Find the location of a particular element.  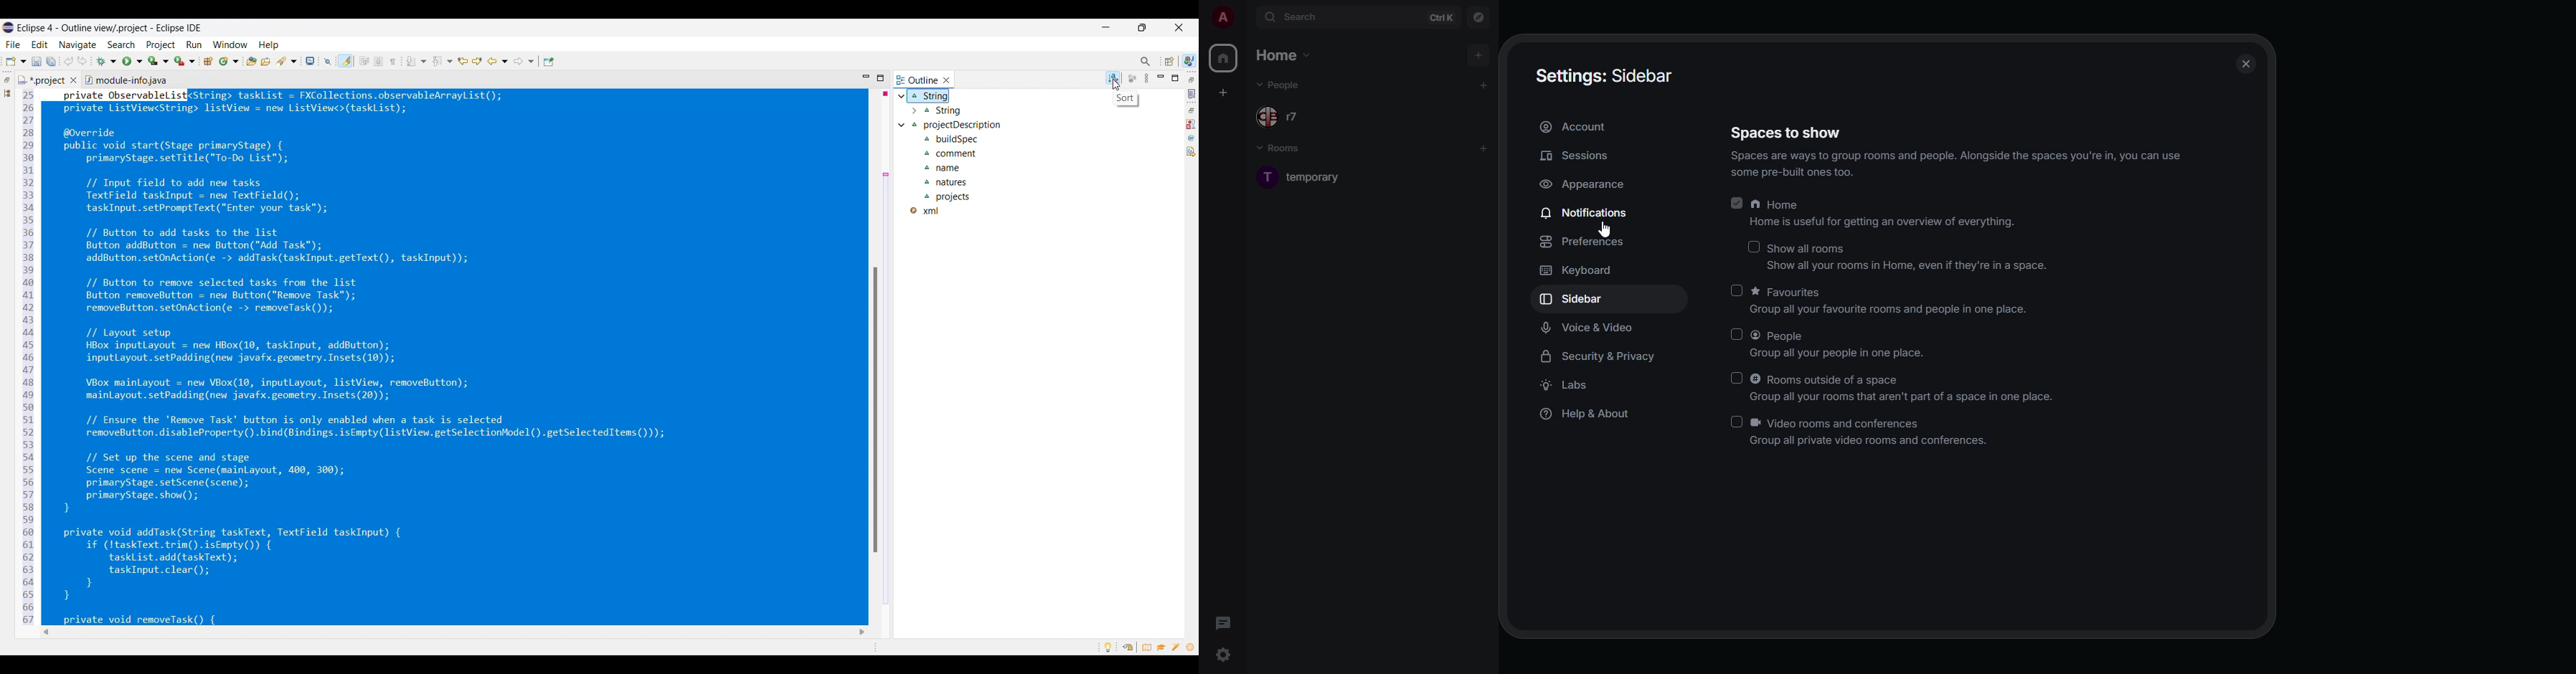

build spec is located at coordinates (956, 140).